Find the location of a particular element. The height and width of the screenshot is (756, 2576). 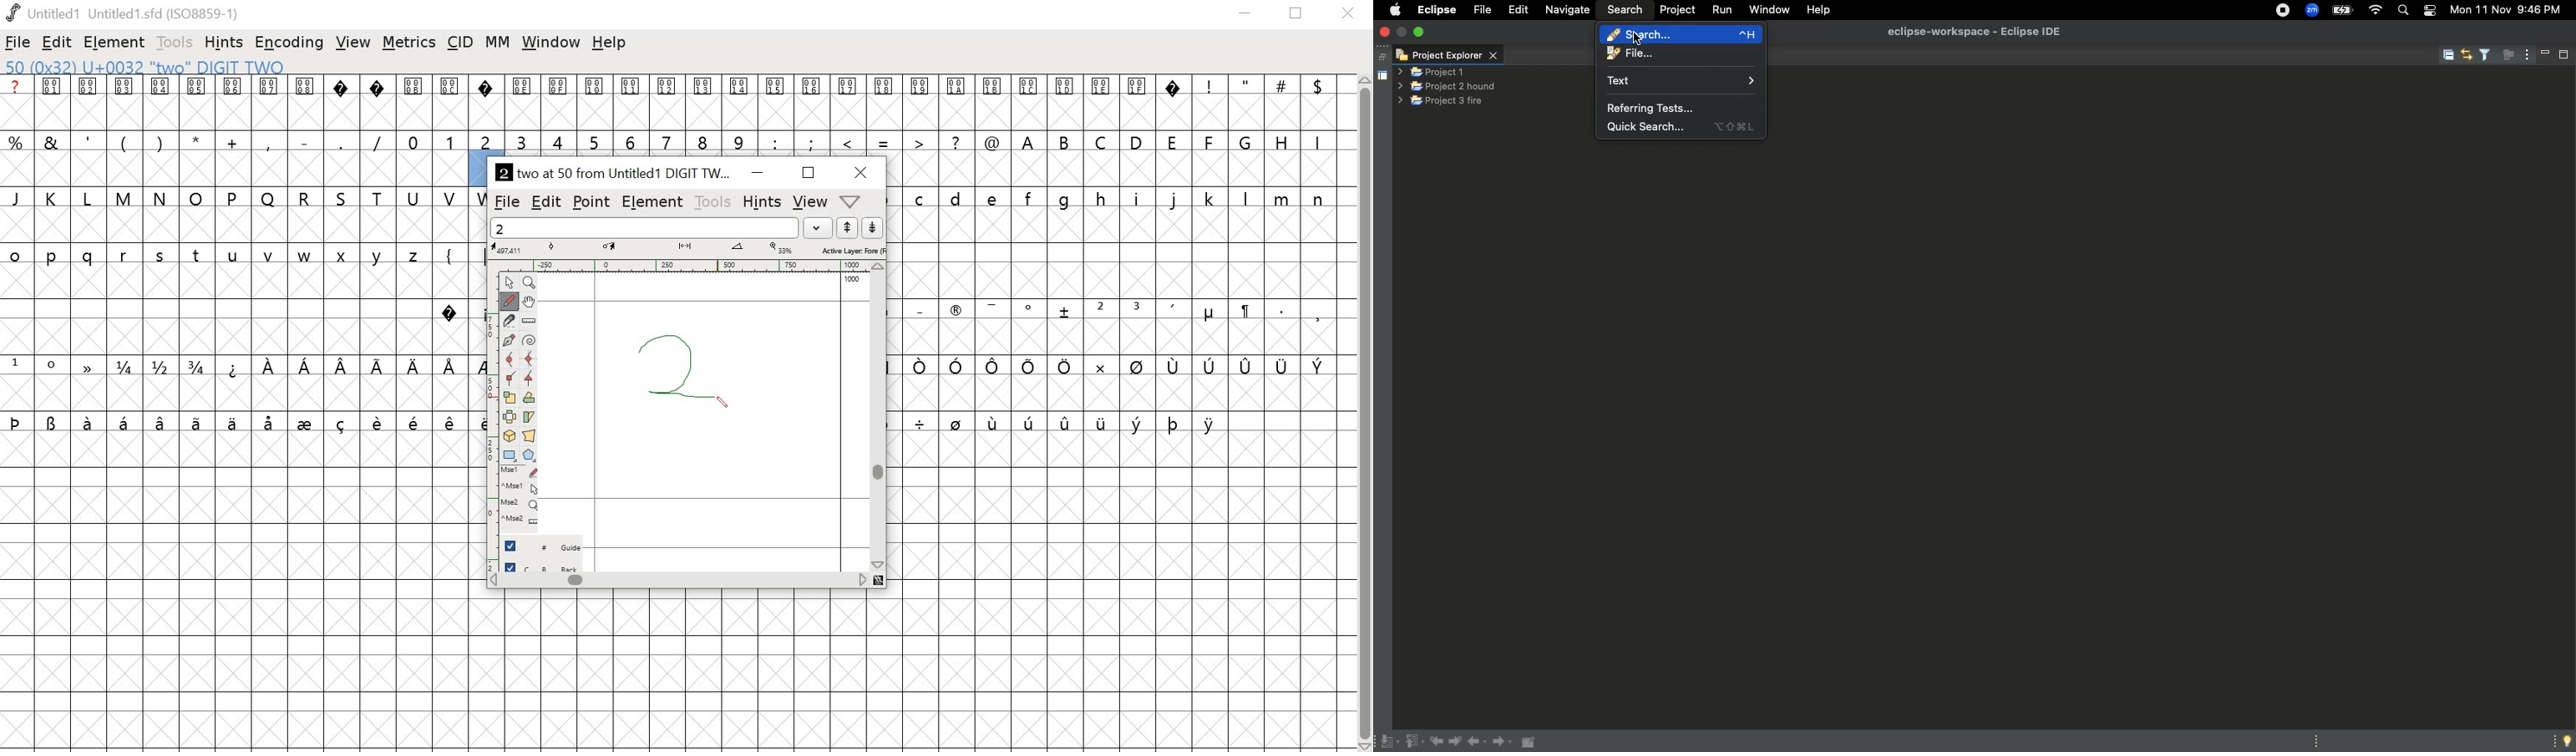

metrics, window, help is located at coordinates (854, 202).